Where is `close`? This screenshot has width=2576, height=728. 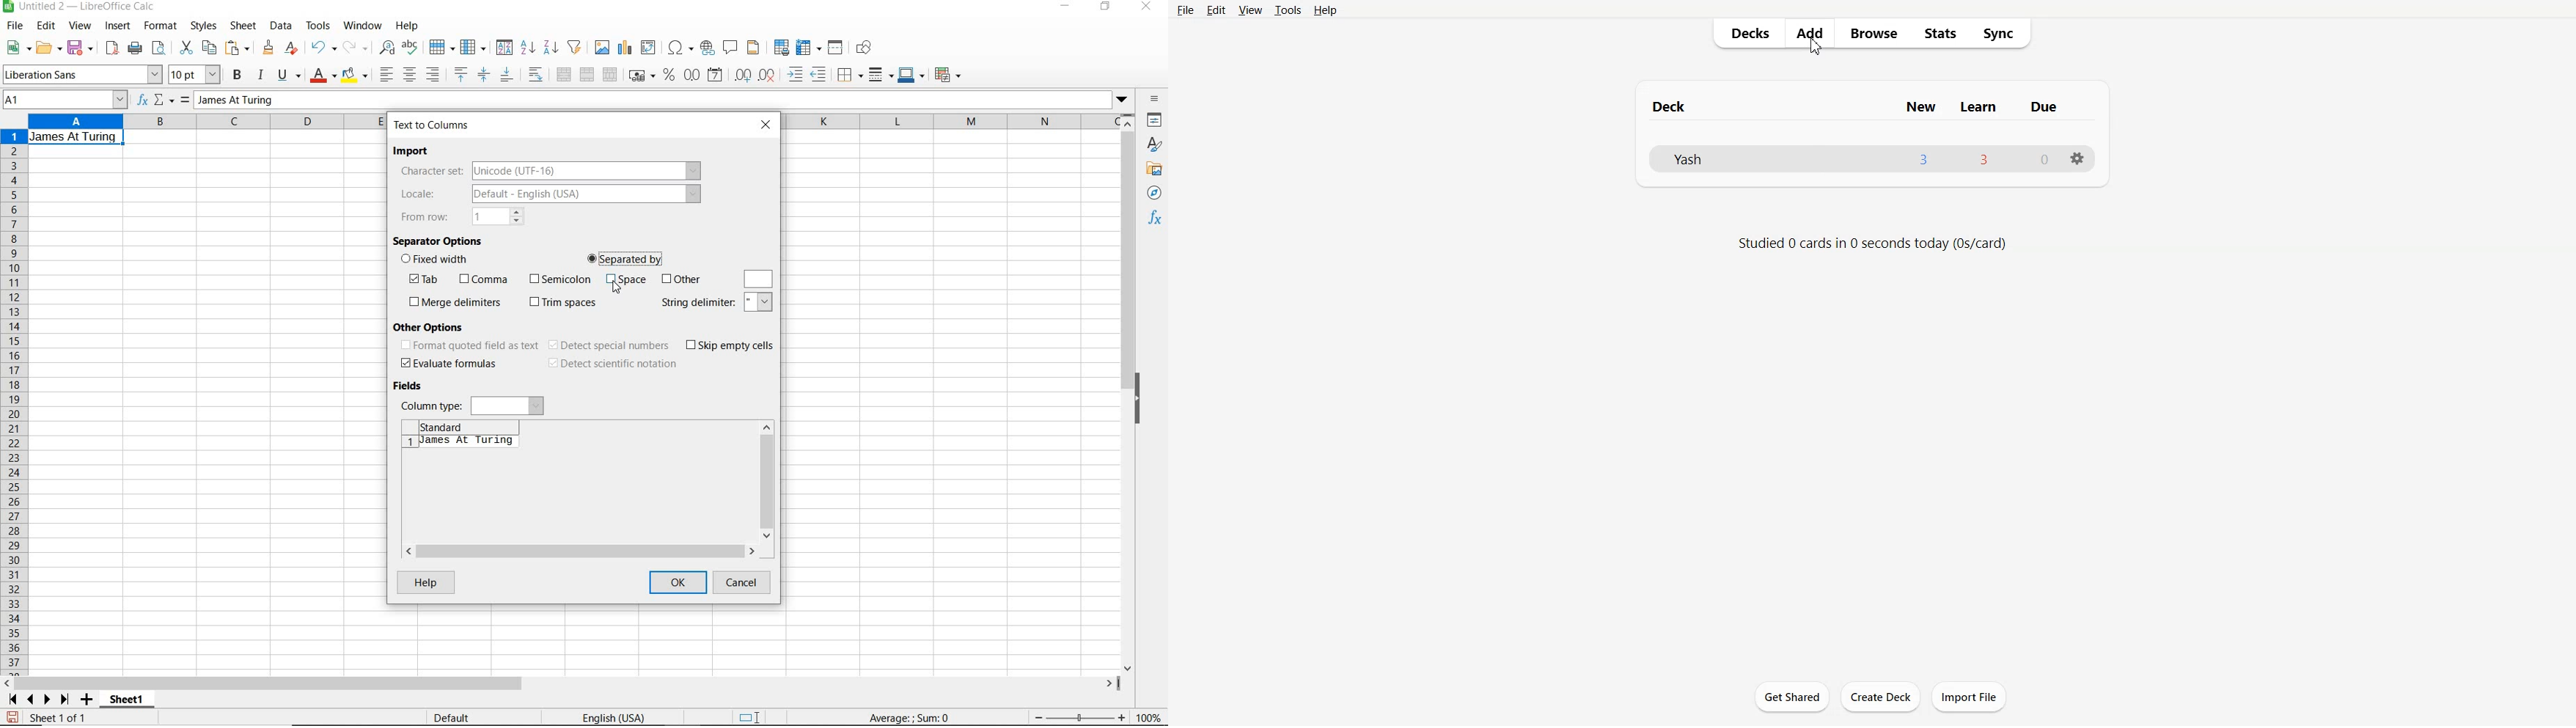
close is located at coordinates (1149, 7).